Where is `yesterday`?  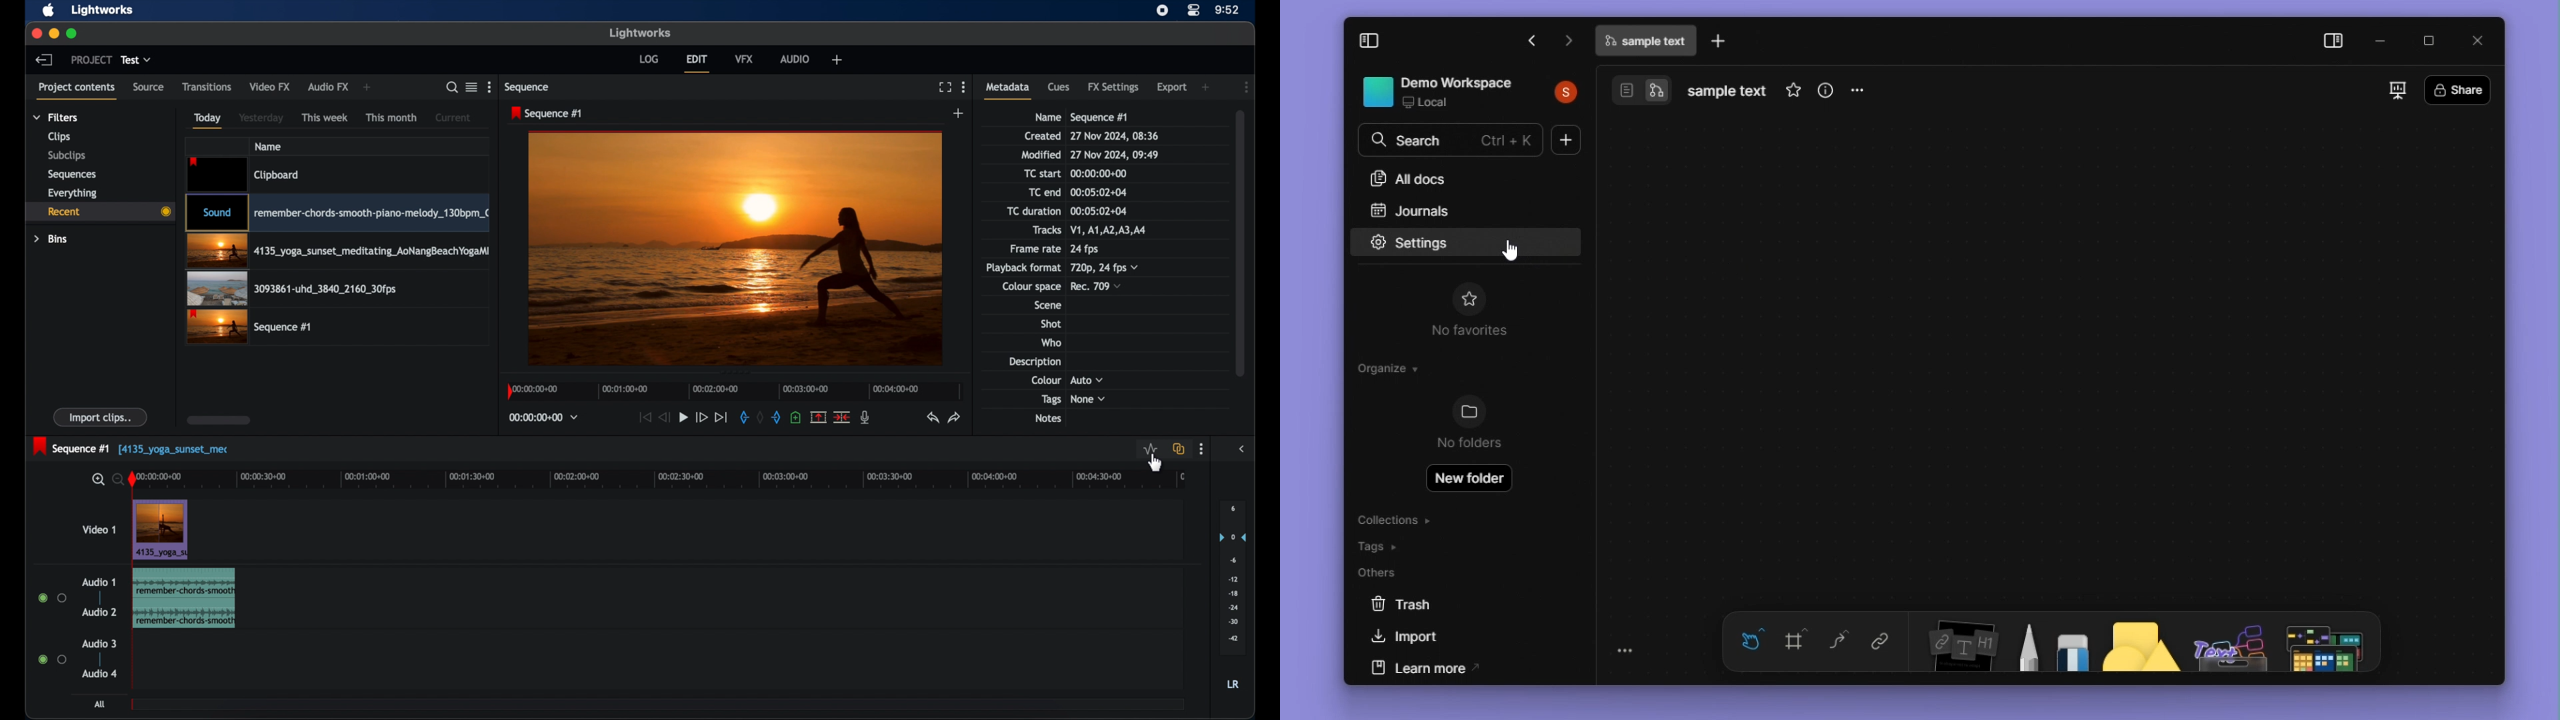 yesterday is located at coordinates (261, 117).